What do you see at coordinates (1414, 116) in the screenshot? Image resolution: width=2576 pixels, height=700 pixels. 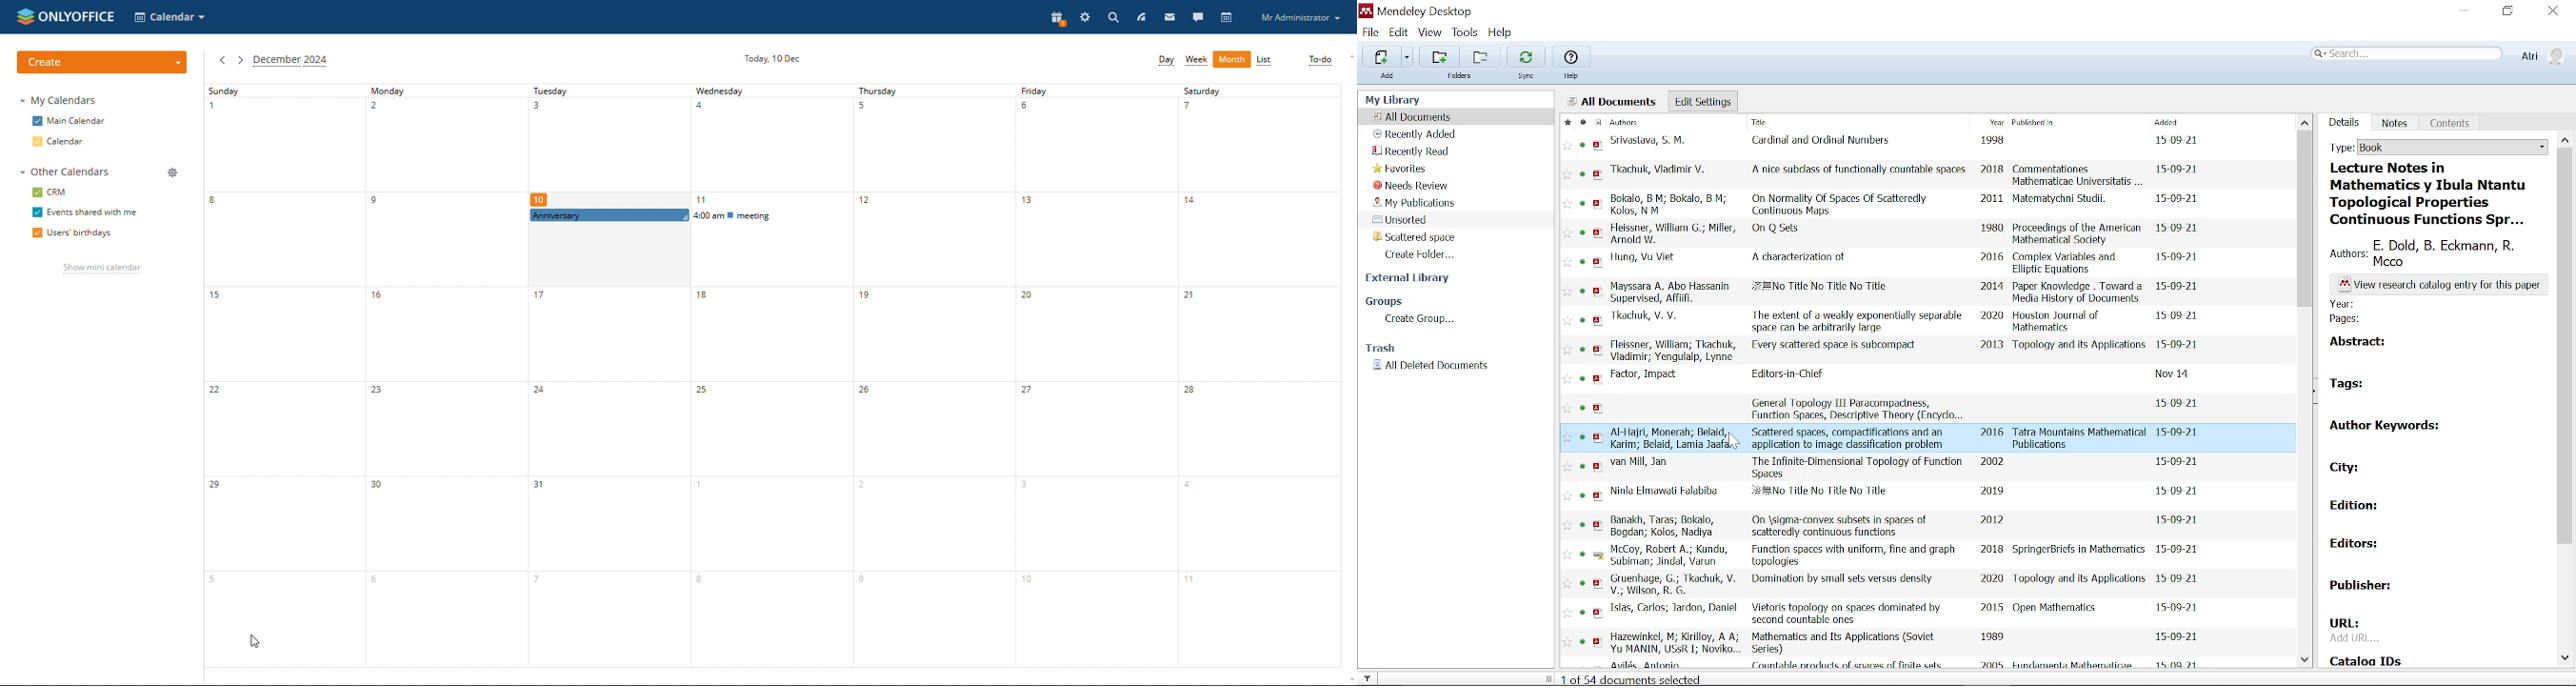 I see `All documents` at bounding box center [1414, 116].